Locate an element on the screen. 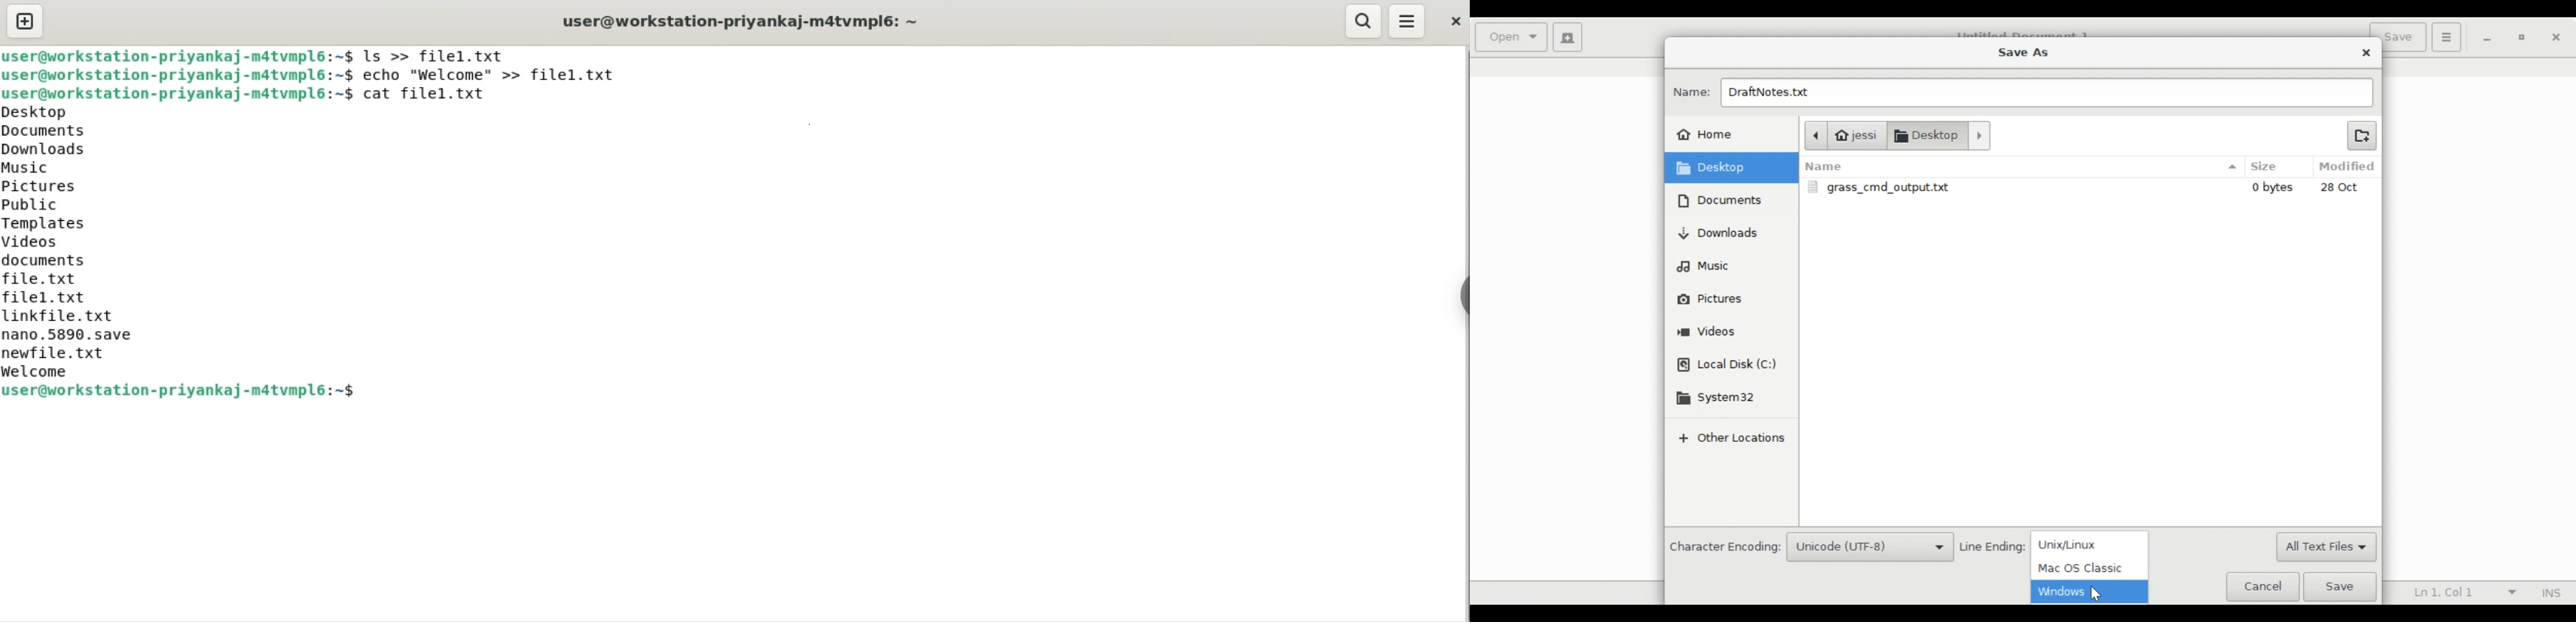  user@workstation-priyankaj-m4tvmpl6: ~$ is located at coordinates (176, 55).